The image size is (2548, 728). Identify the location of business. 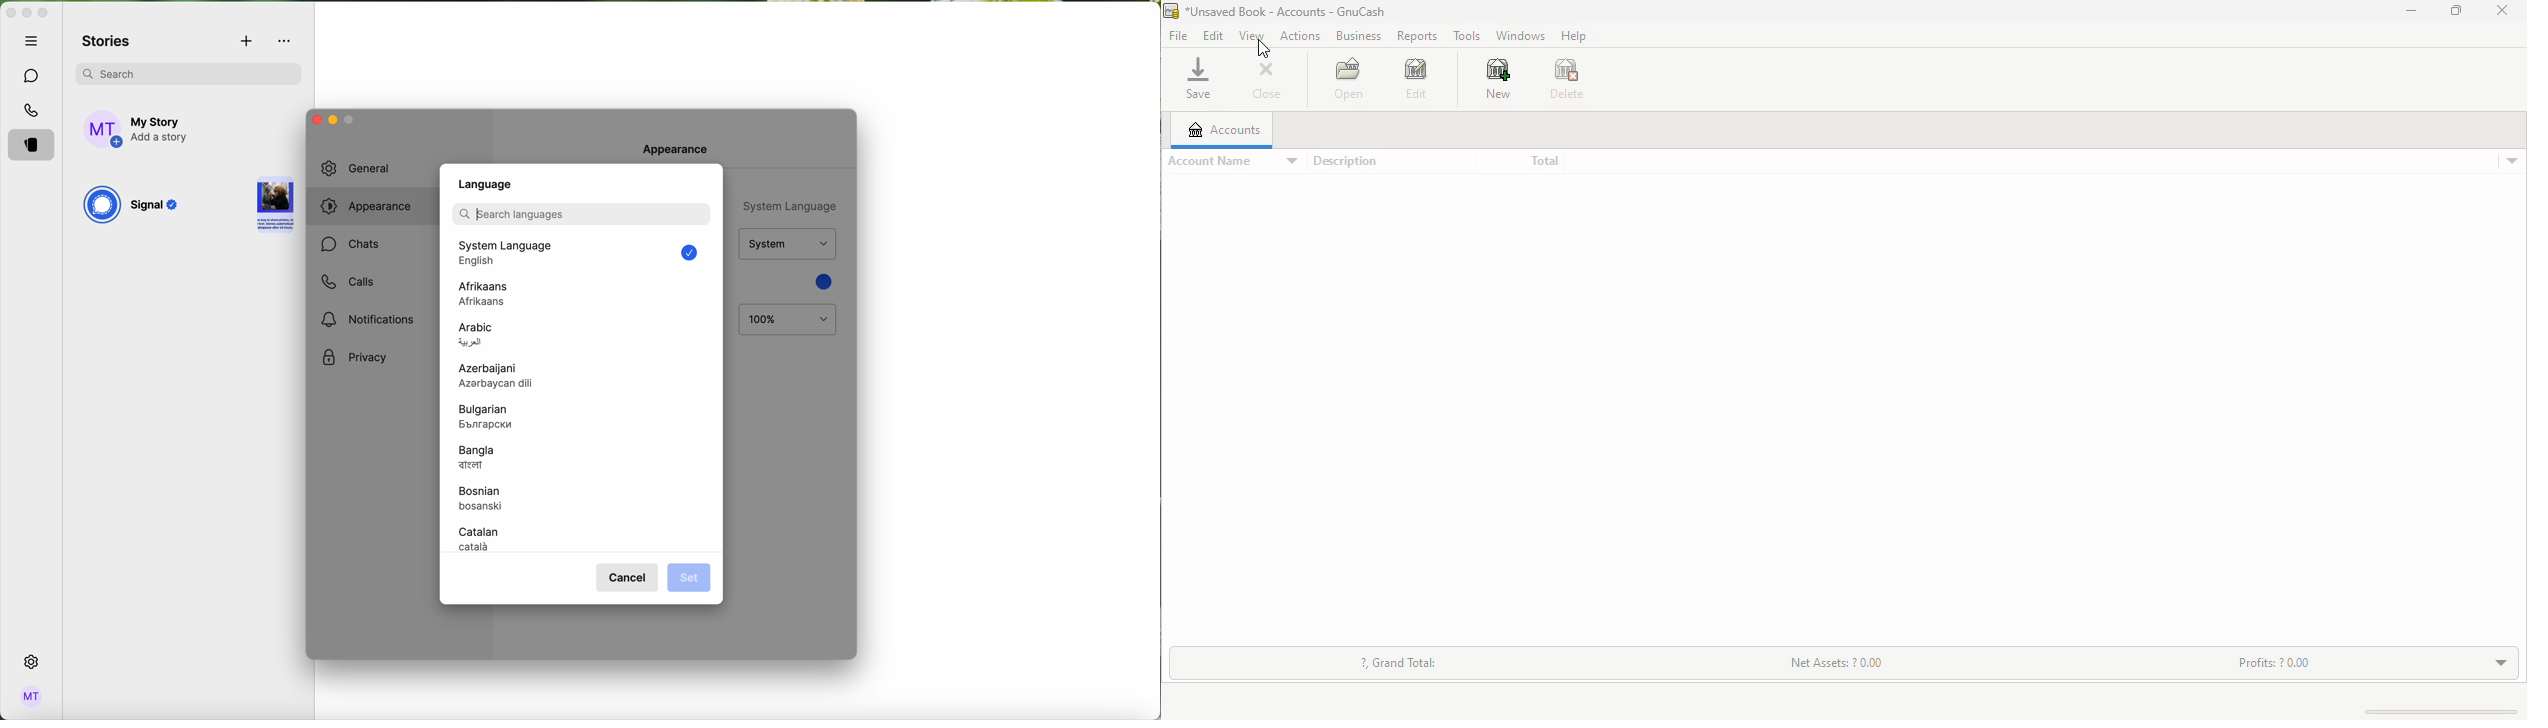
(1358, 35).